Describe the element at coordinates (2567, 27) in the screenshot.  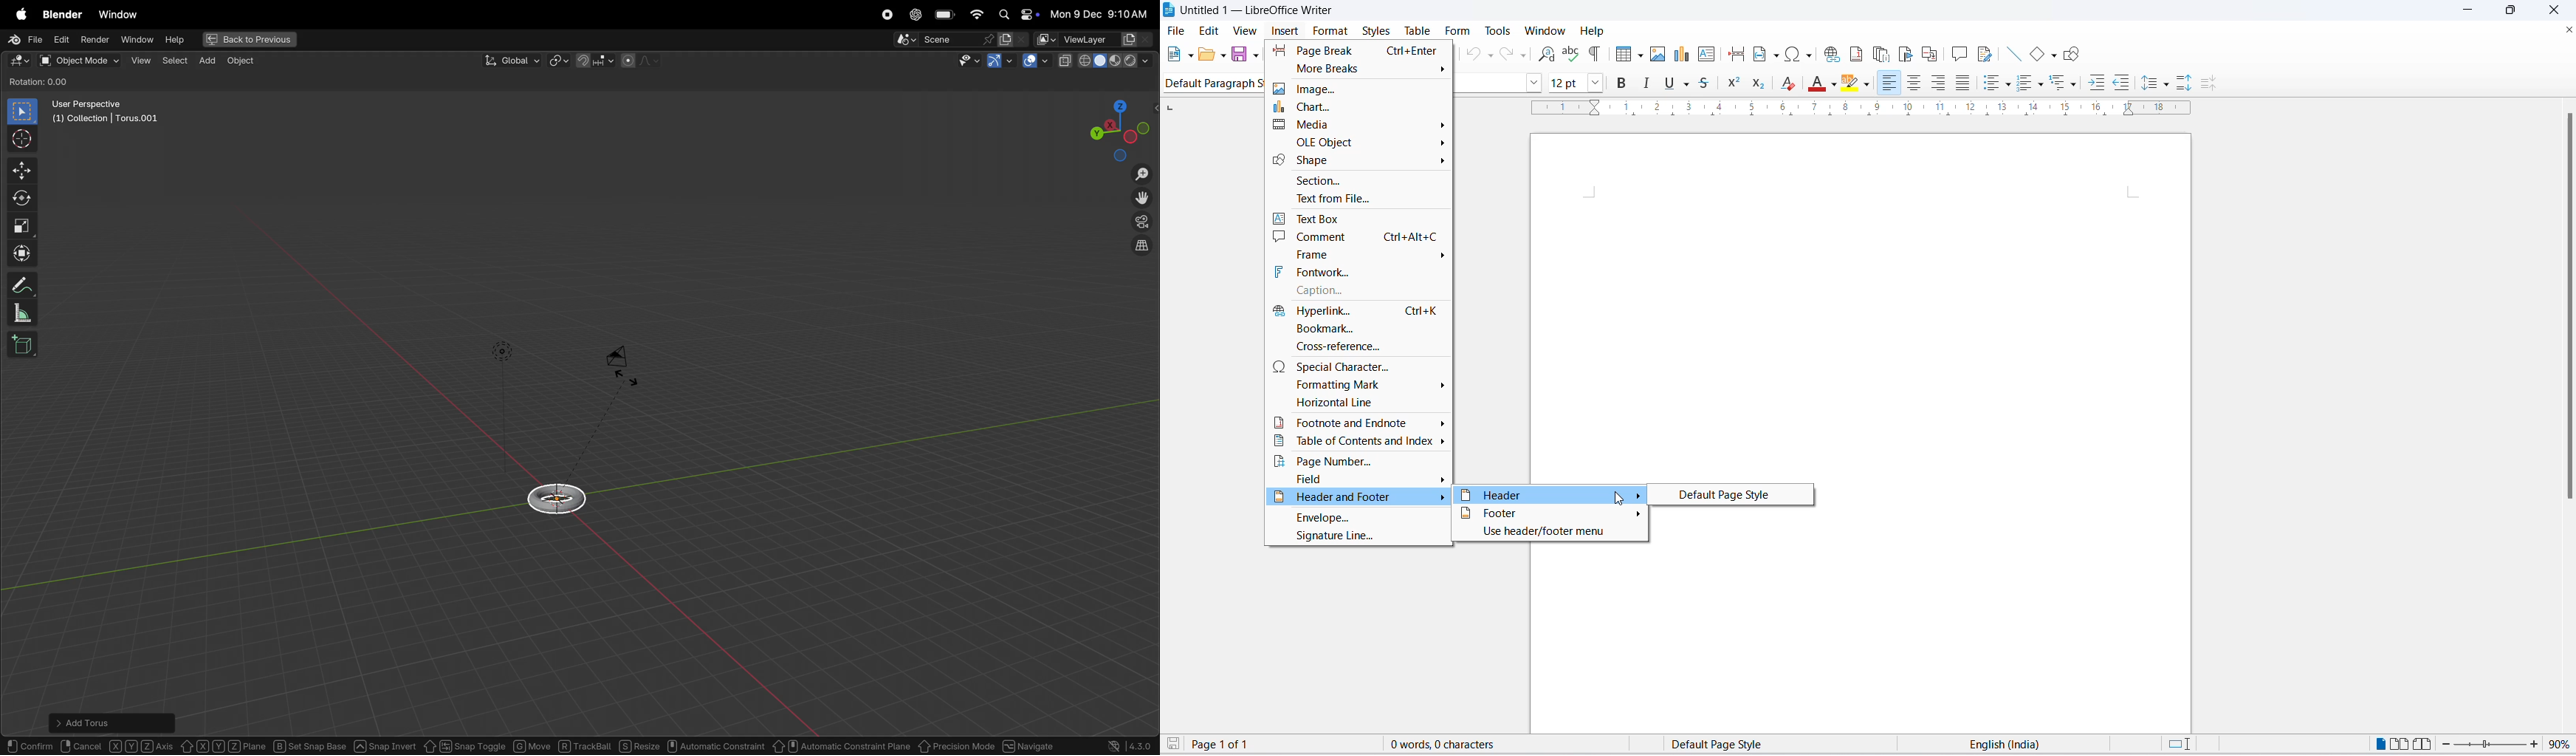
I see `close` at that location.